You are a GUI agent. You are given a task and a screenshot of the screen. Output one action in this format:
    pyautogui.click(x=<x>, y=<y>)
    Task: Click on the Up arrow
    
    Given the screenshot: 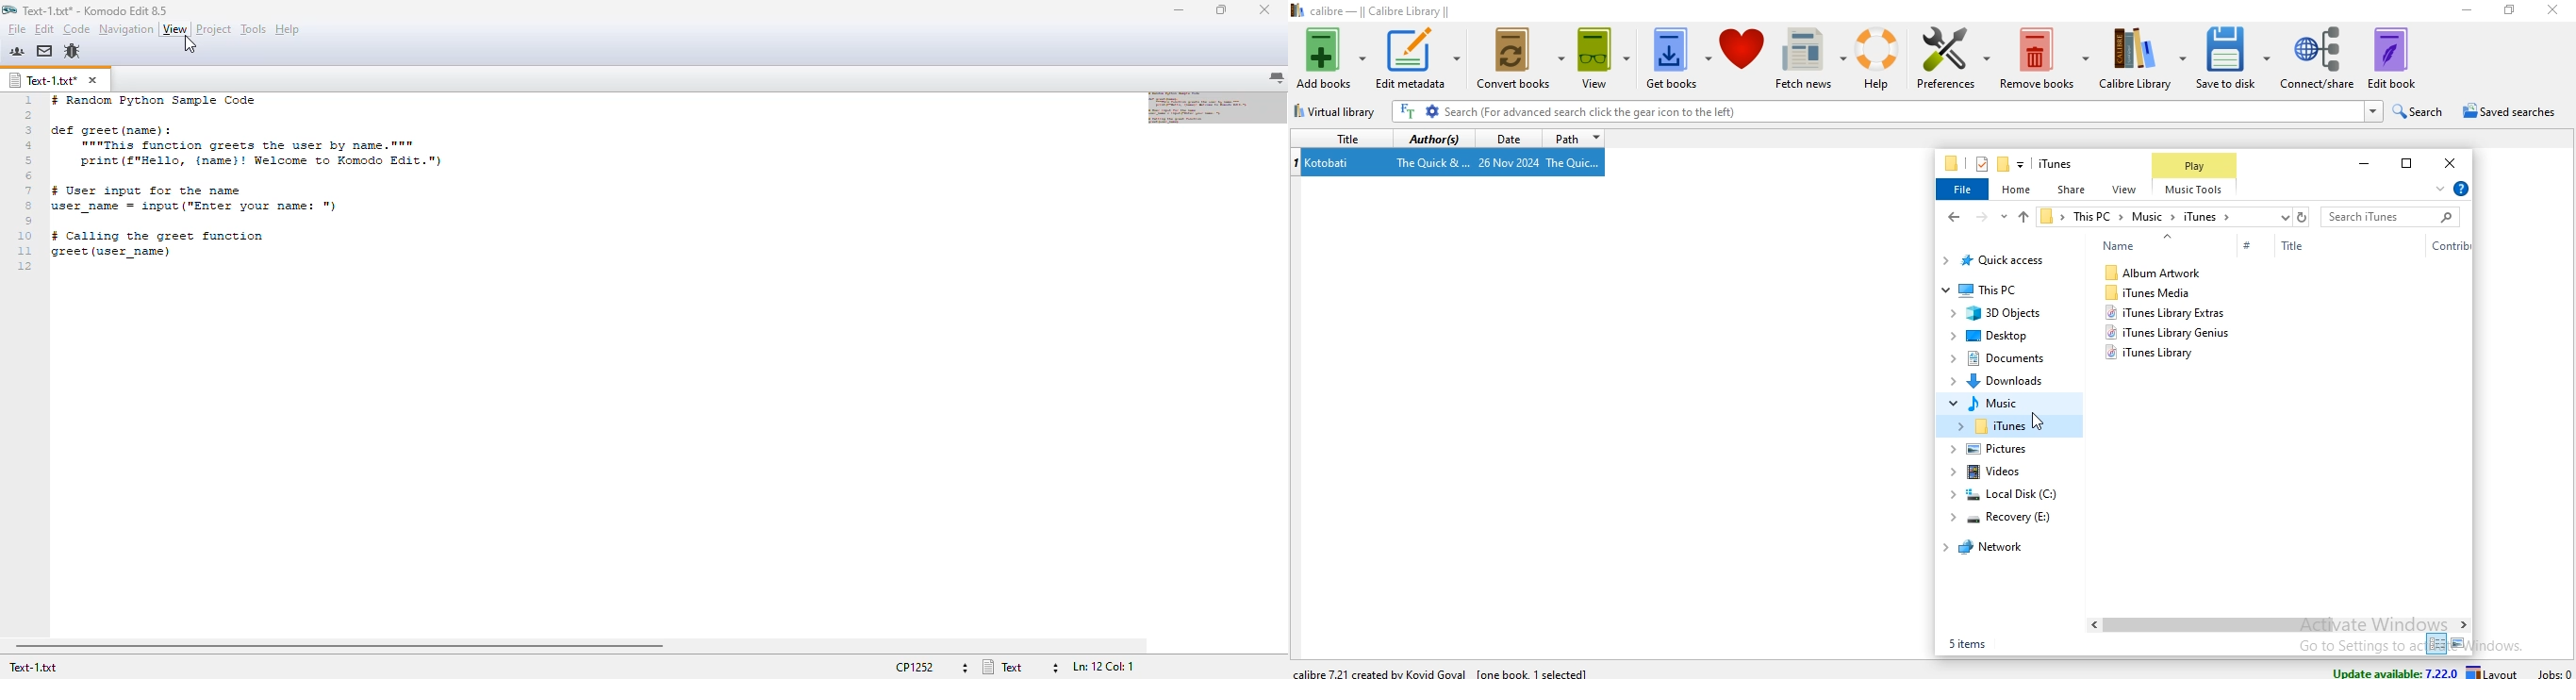 What is the action you would take?
    pyautogui.click(x=2171, y=237)
    